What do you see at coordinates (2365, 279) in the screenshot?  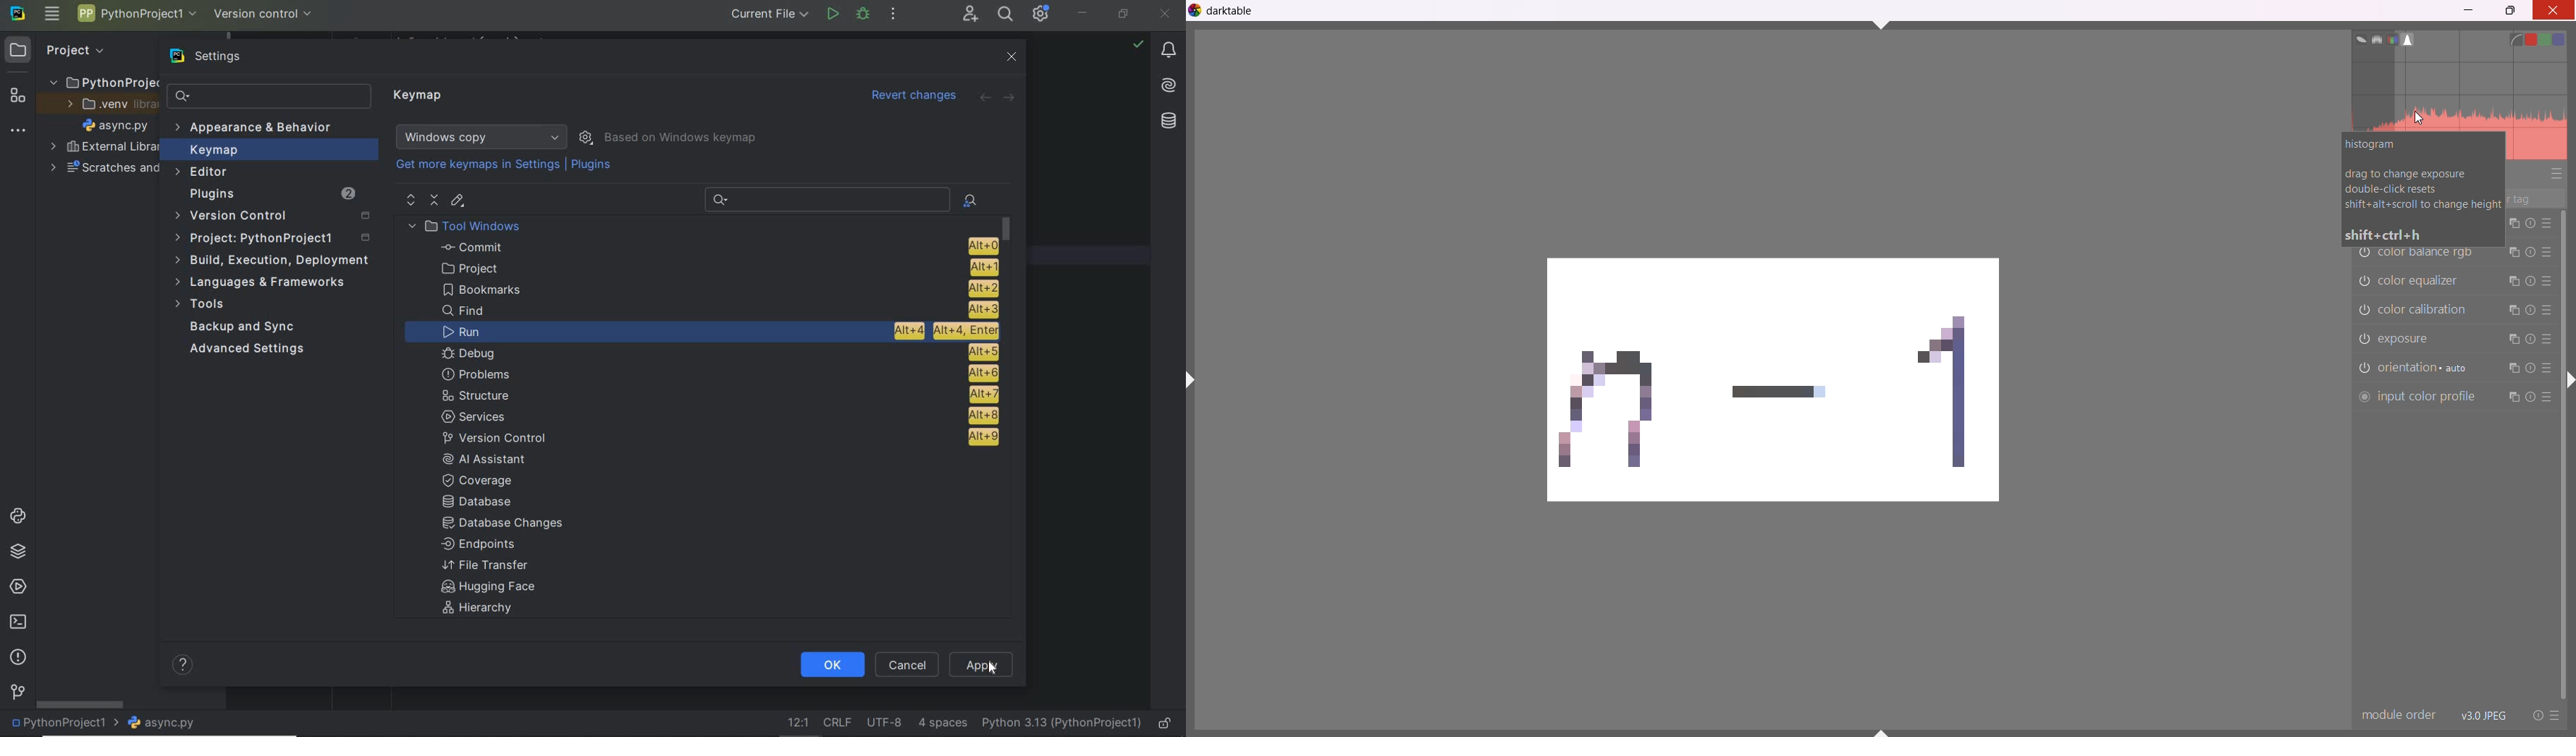 I see `color equalizer switched off` at bounding box center [2365, 279].